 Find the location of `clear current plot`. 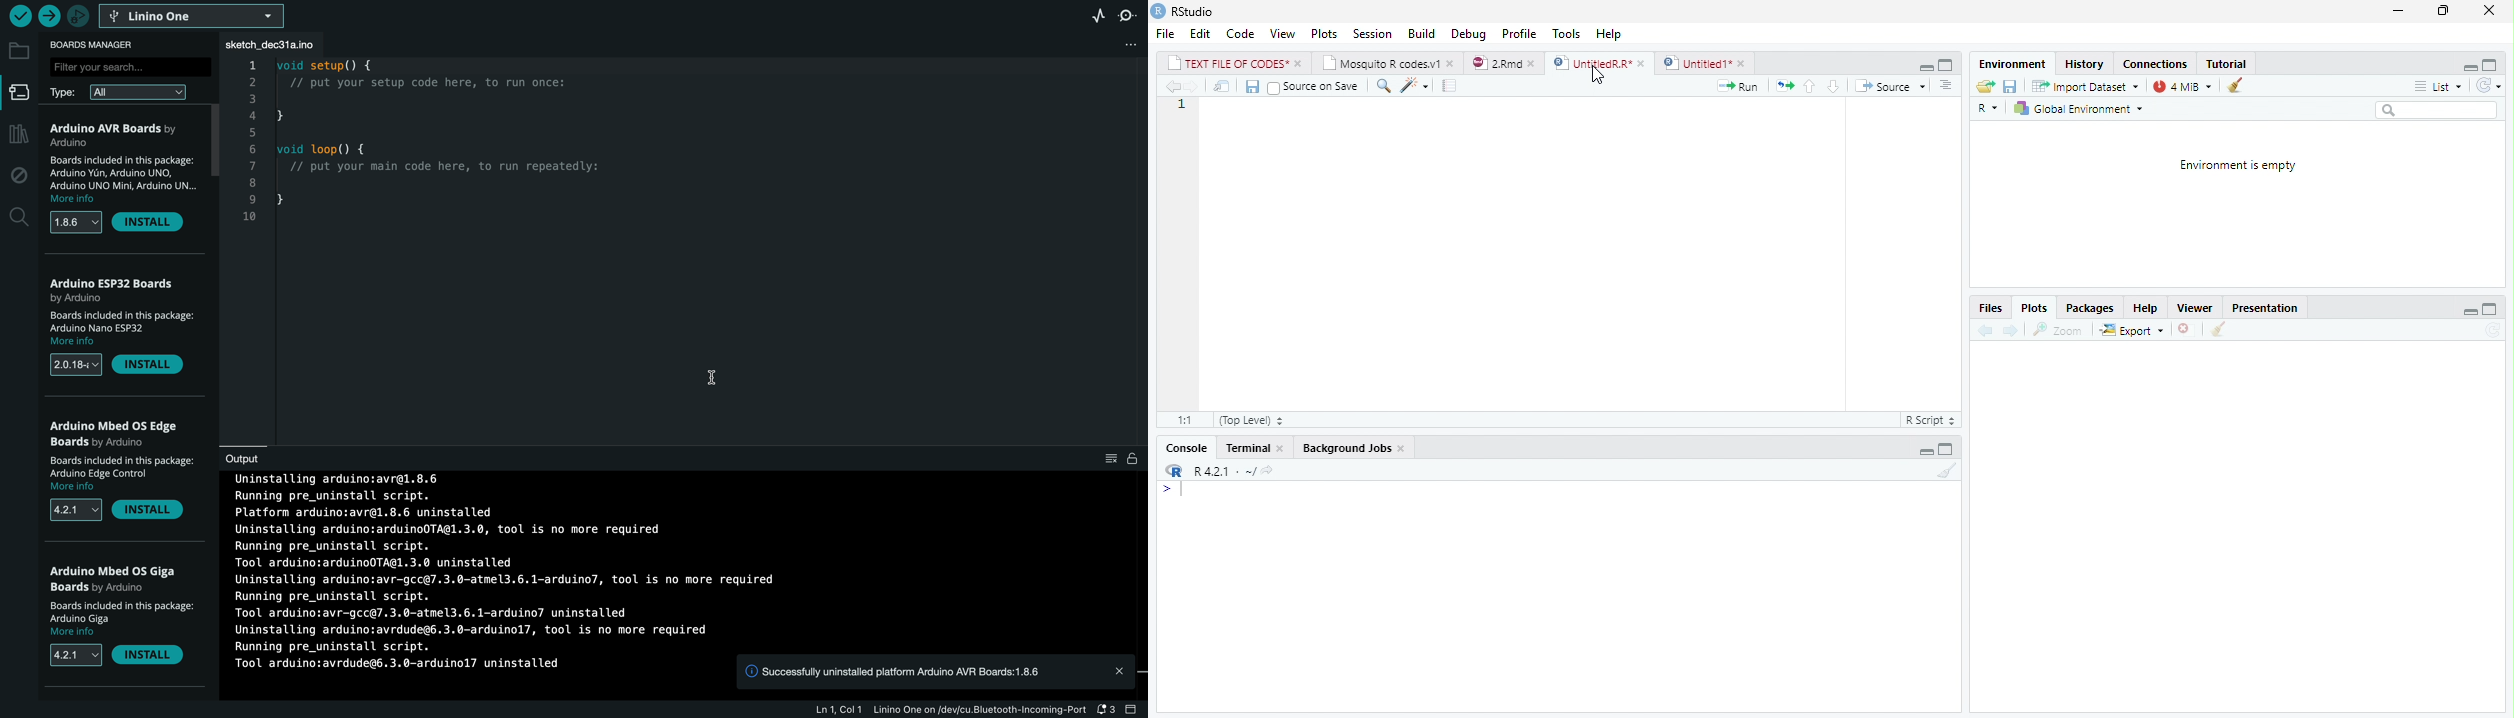

clear current plot is located at coordinates (2182, 330).